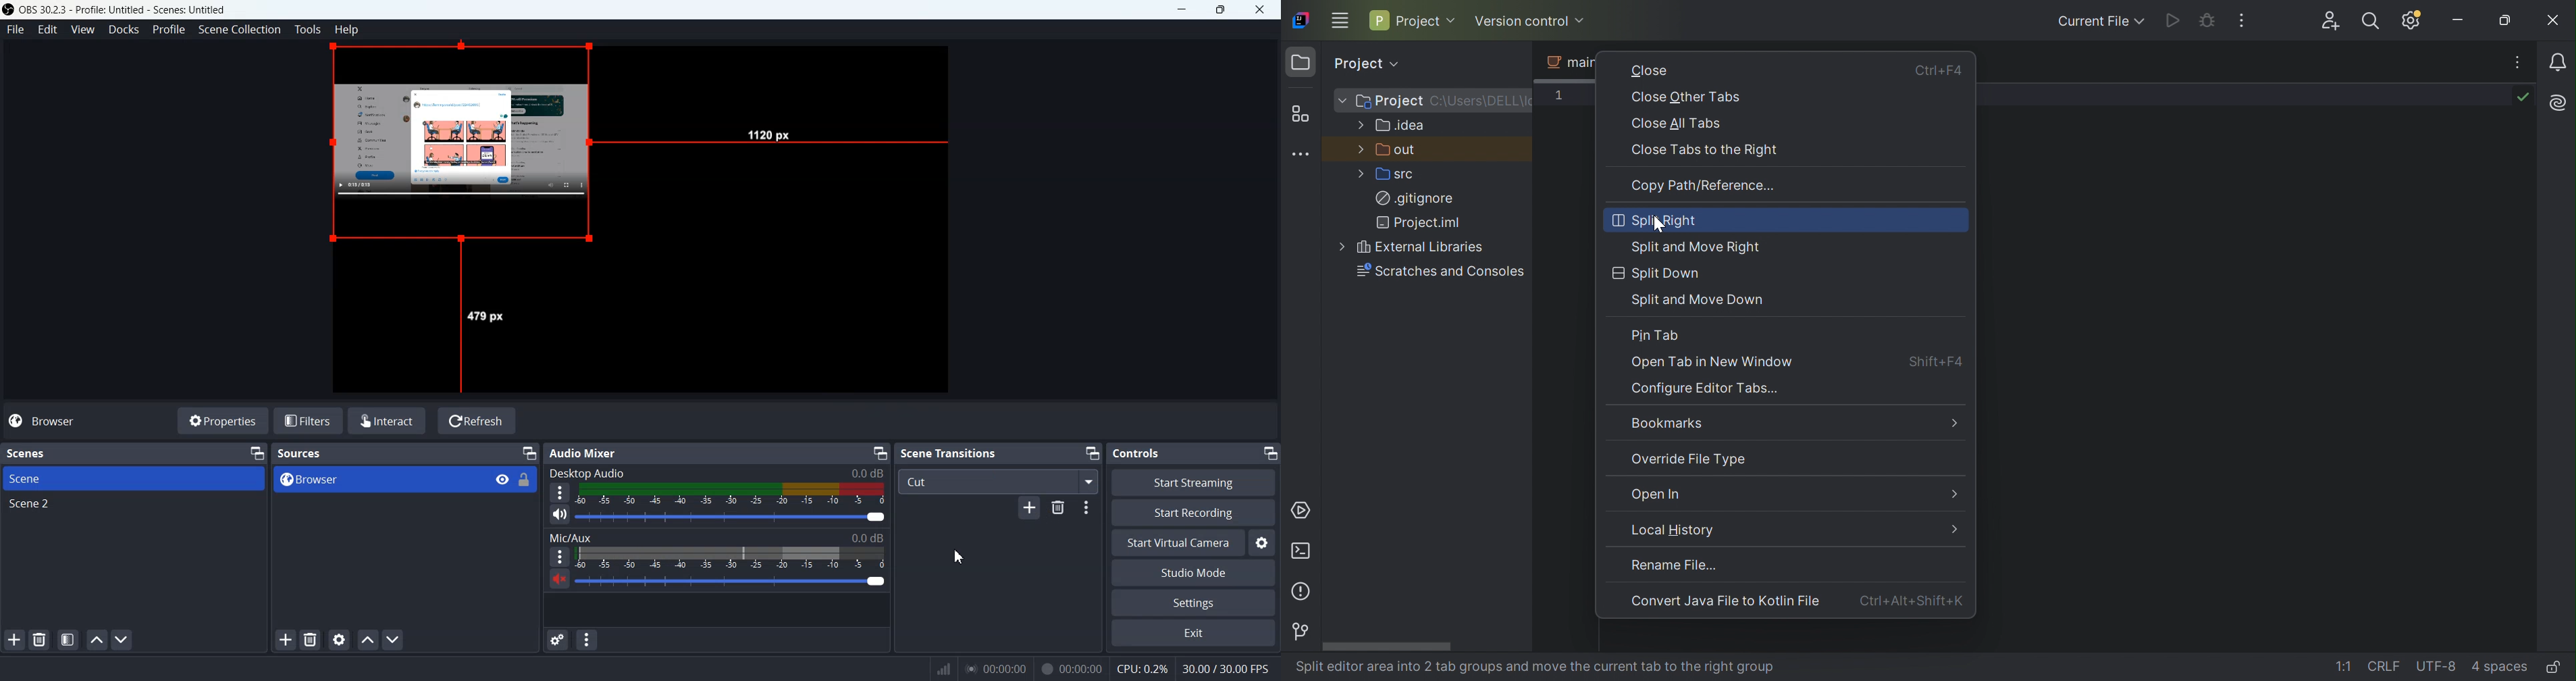 The width and height of the screenshot is (2576, 700). What do you see at coordinates (477, 421) in the screenshot?
I see `Refresh` at bounding box center [477, 421].